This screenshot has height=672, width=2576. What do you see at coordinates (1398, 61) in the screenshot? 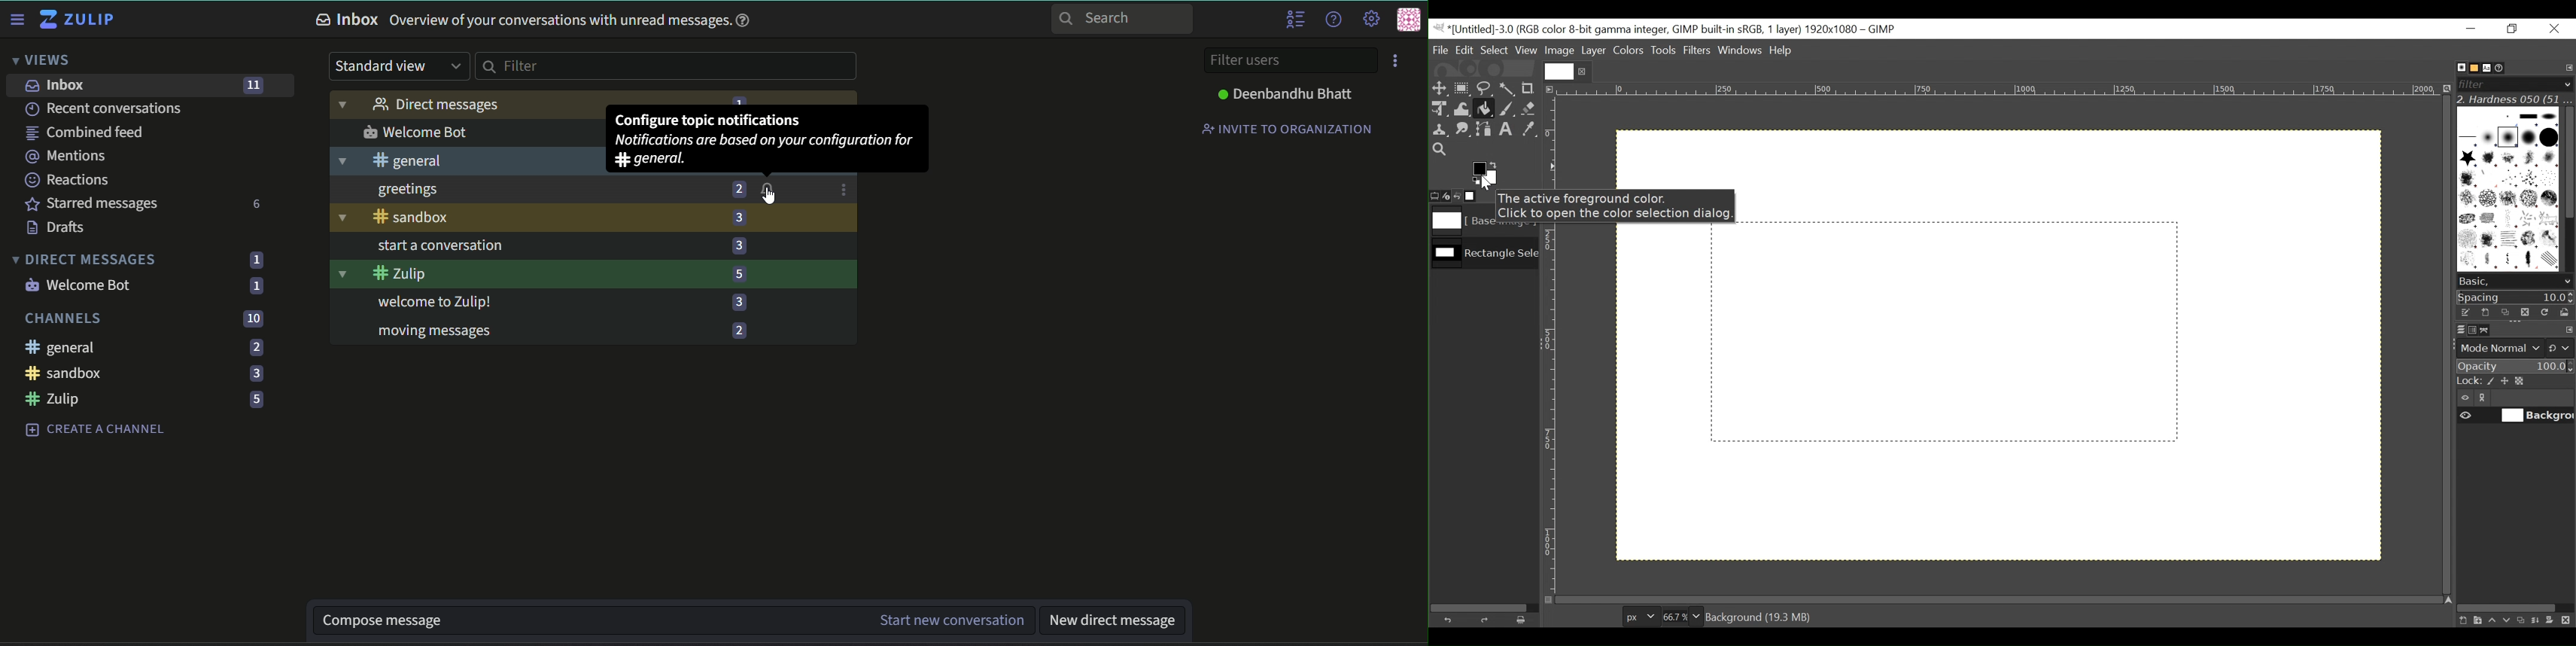
I see `menu` at bounding box center [1398, 61].